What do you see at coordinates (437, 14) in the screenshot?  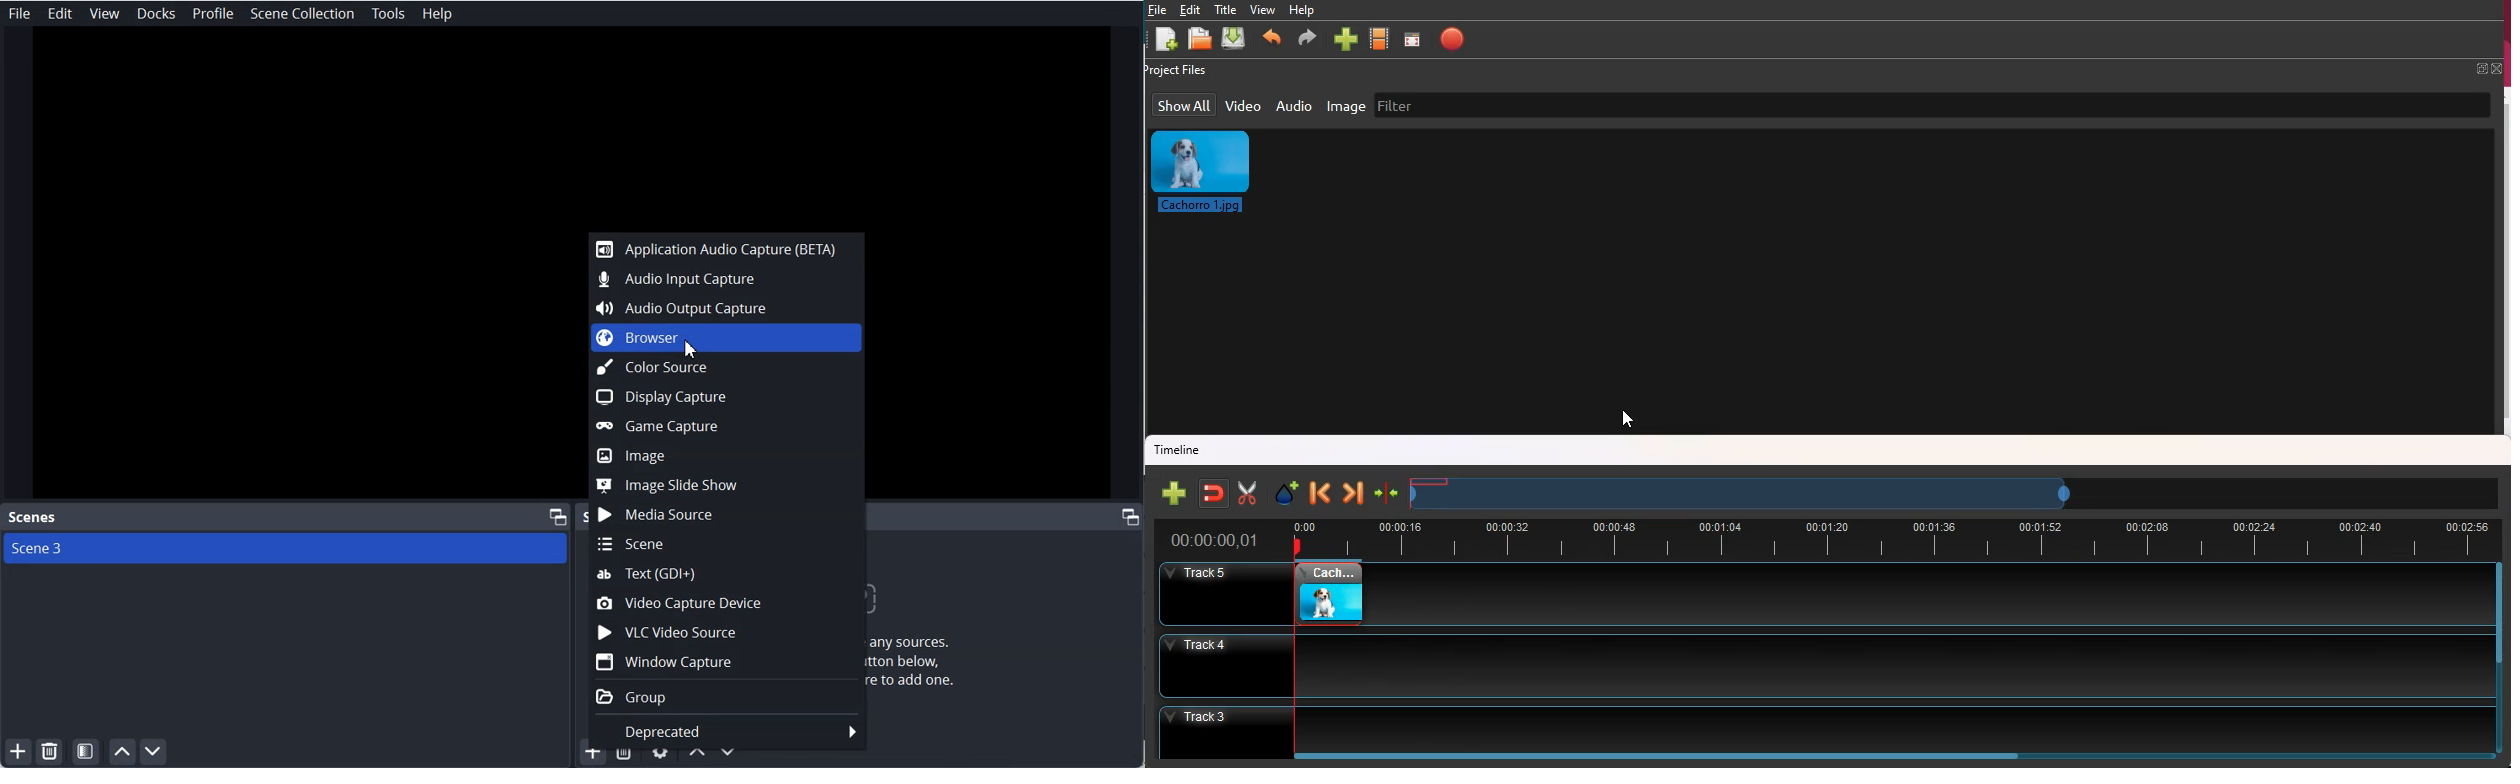 I see `Help` at bounding box center [437, 14].